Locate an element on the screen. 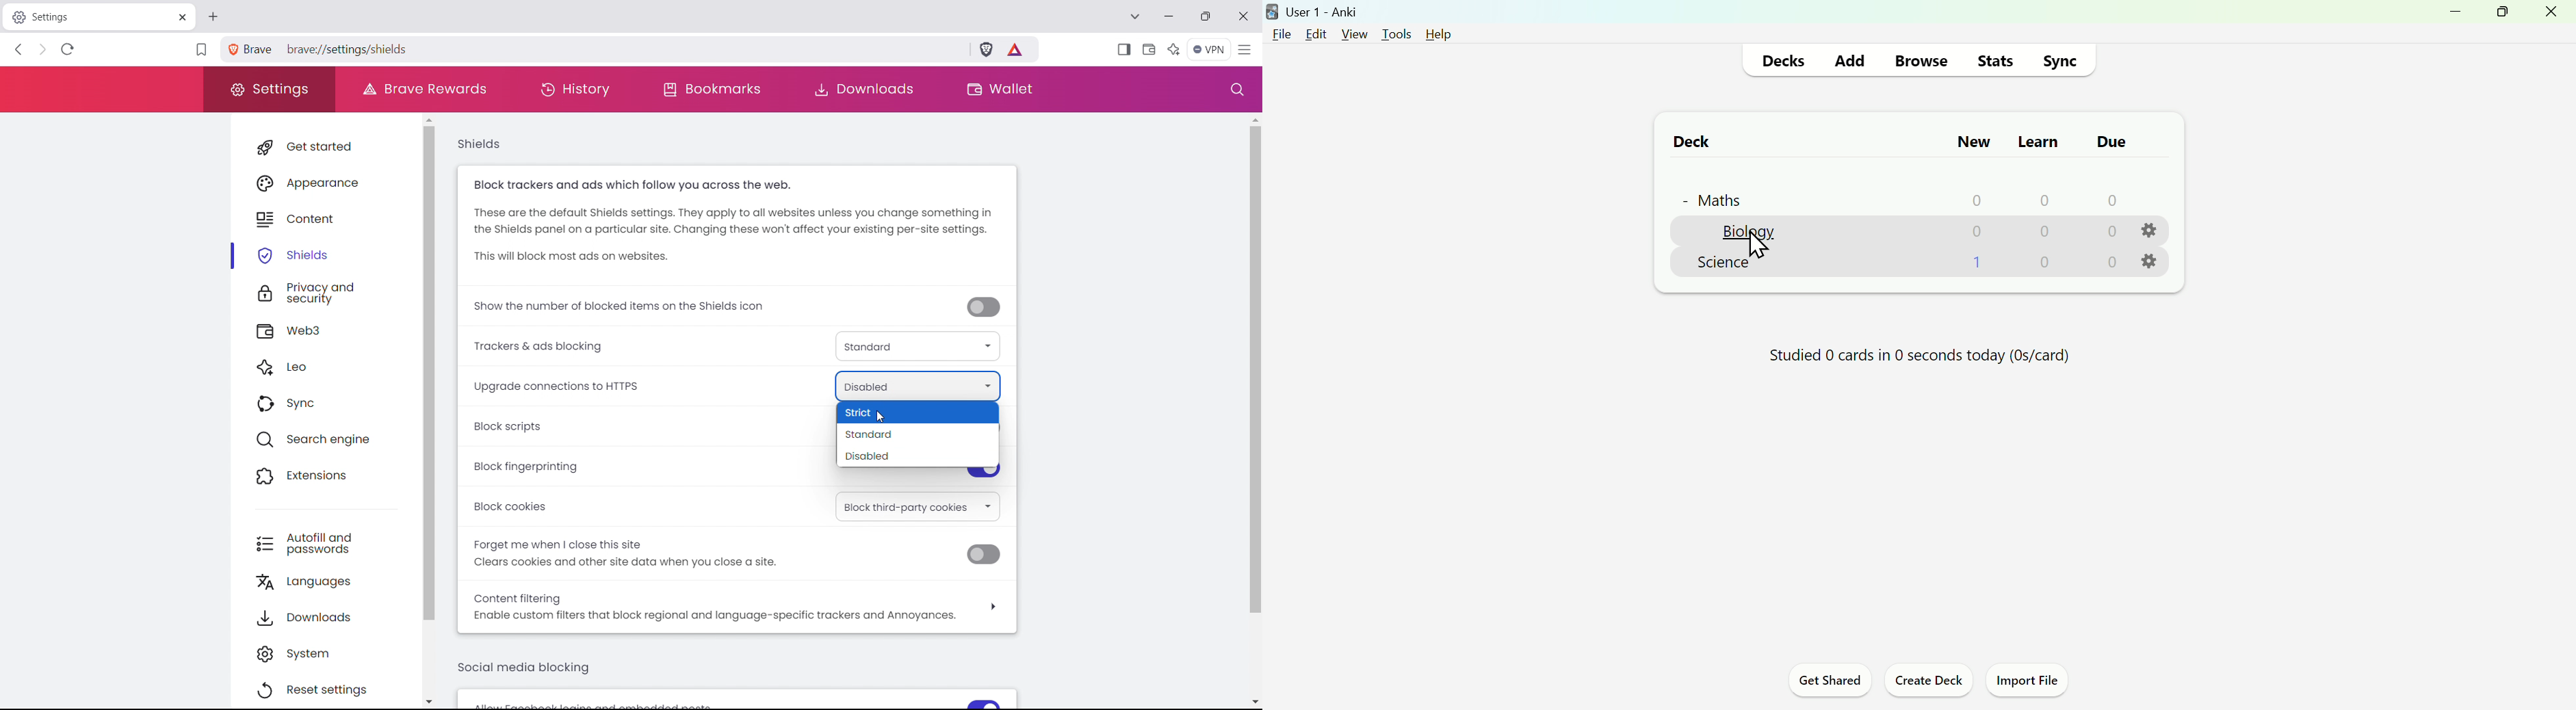  help is located at coordinates (1441, 36).